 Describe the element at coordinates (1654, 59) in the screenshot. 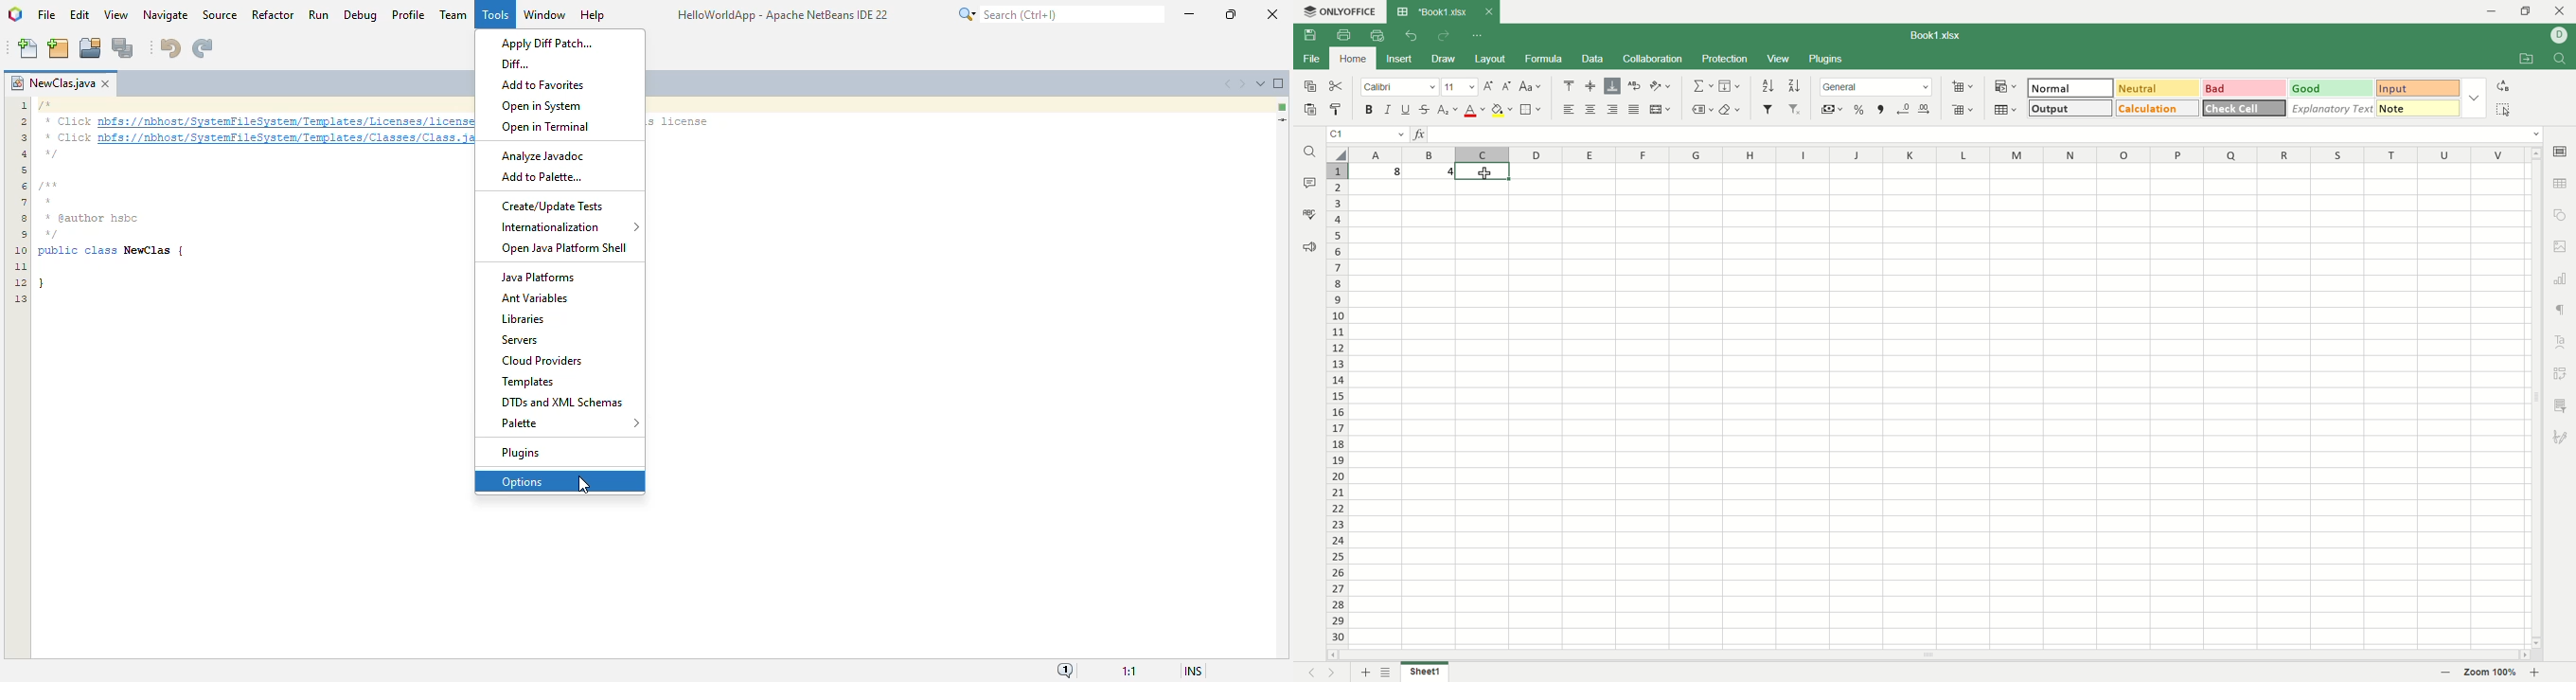

I see `collaboration` at that location.